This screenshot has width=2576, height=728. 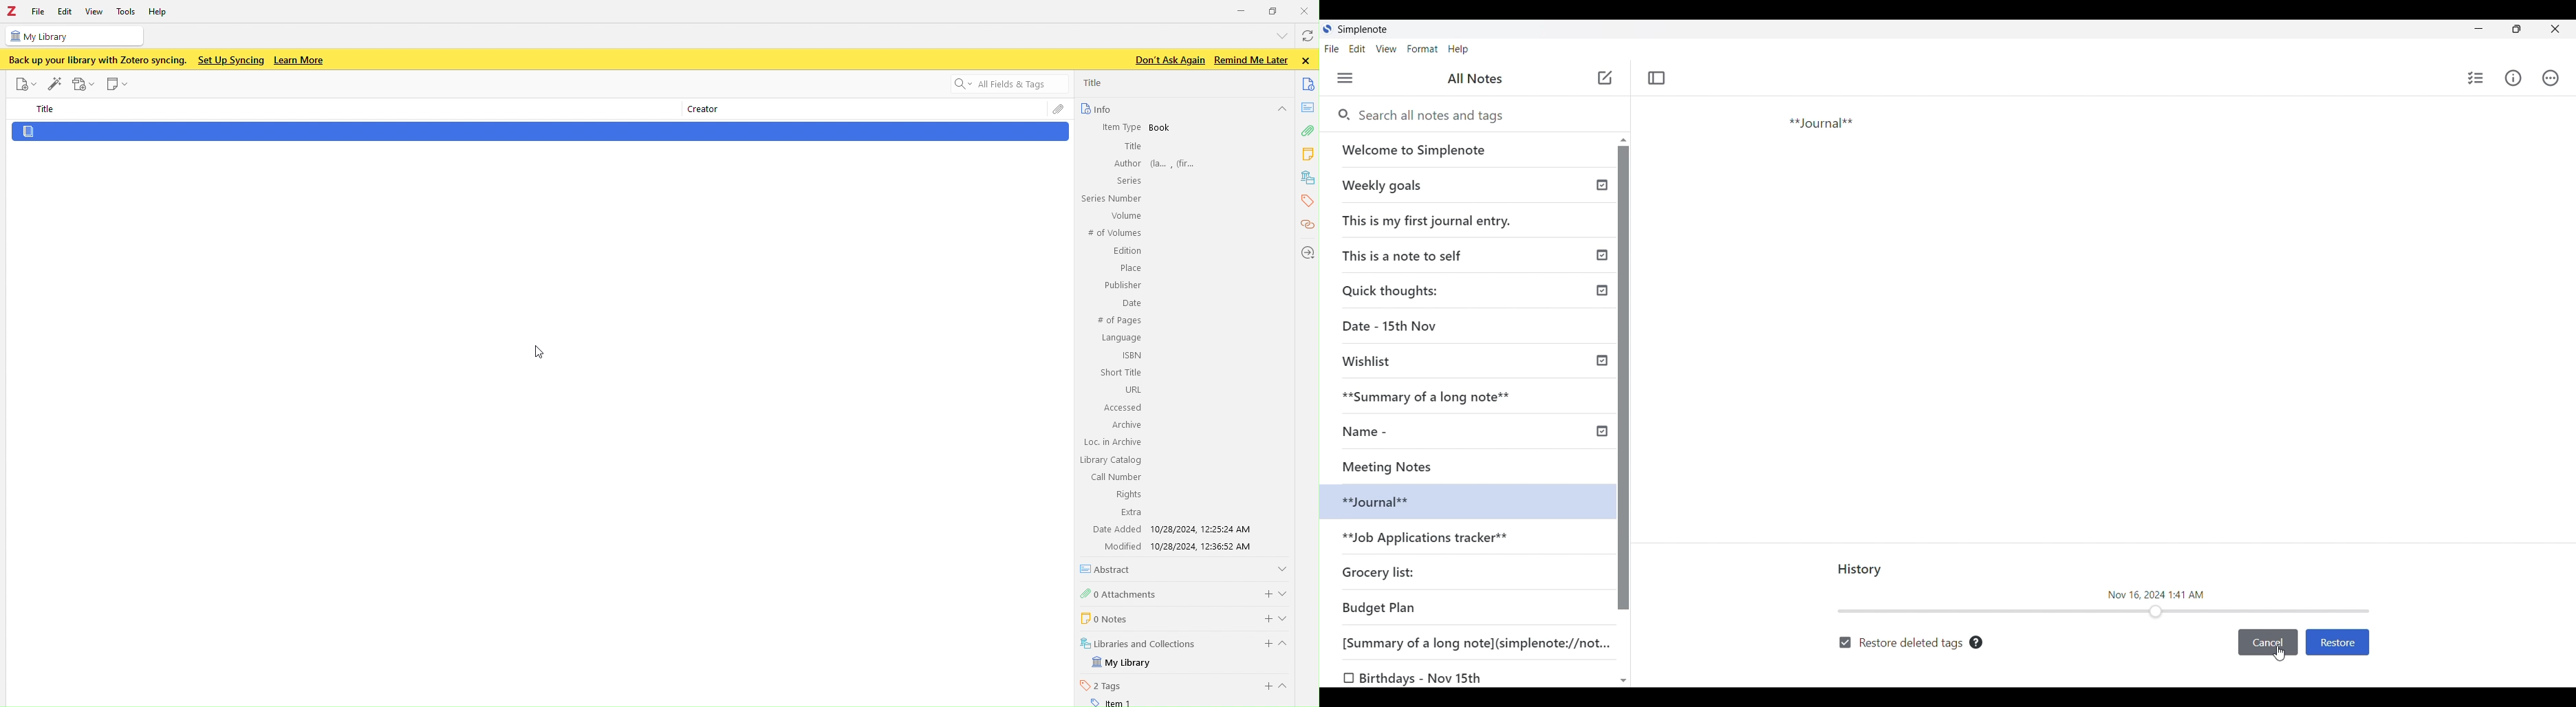 What do you see at coordinates (54, 82) in the screenshot?
I see `edit` at bounding box center [54, 82].